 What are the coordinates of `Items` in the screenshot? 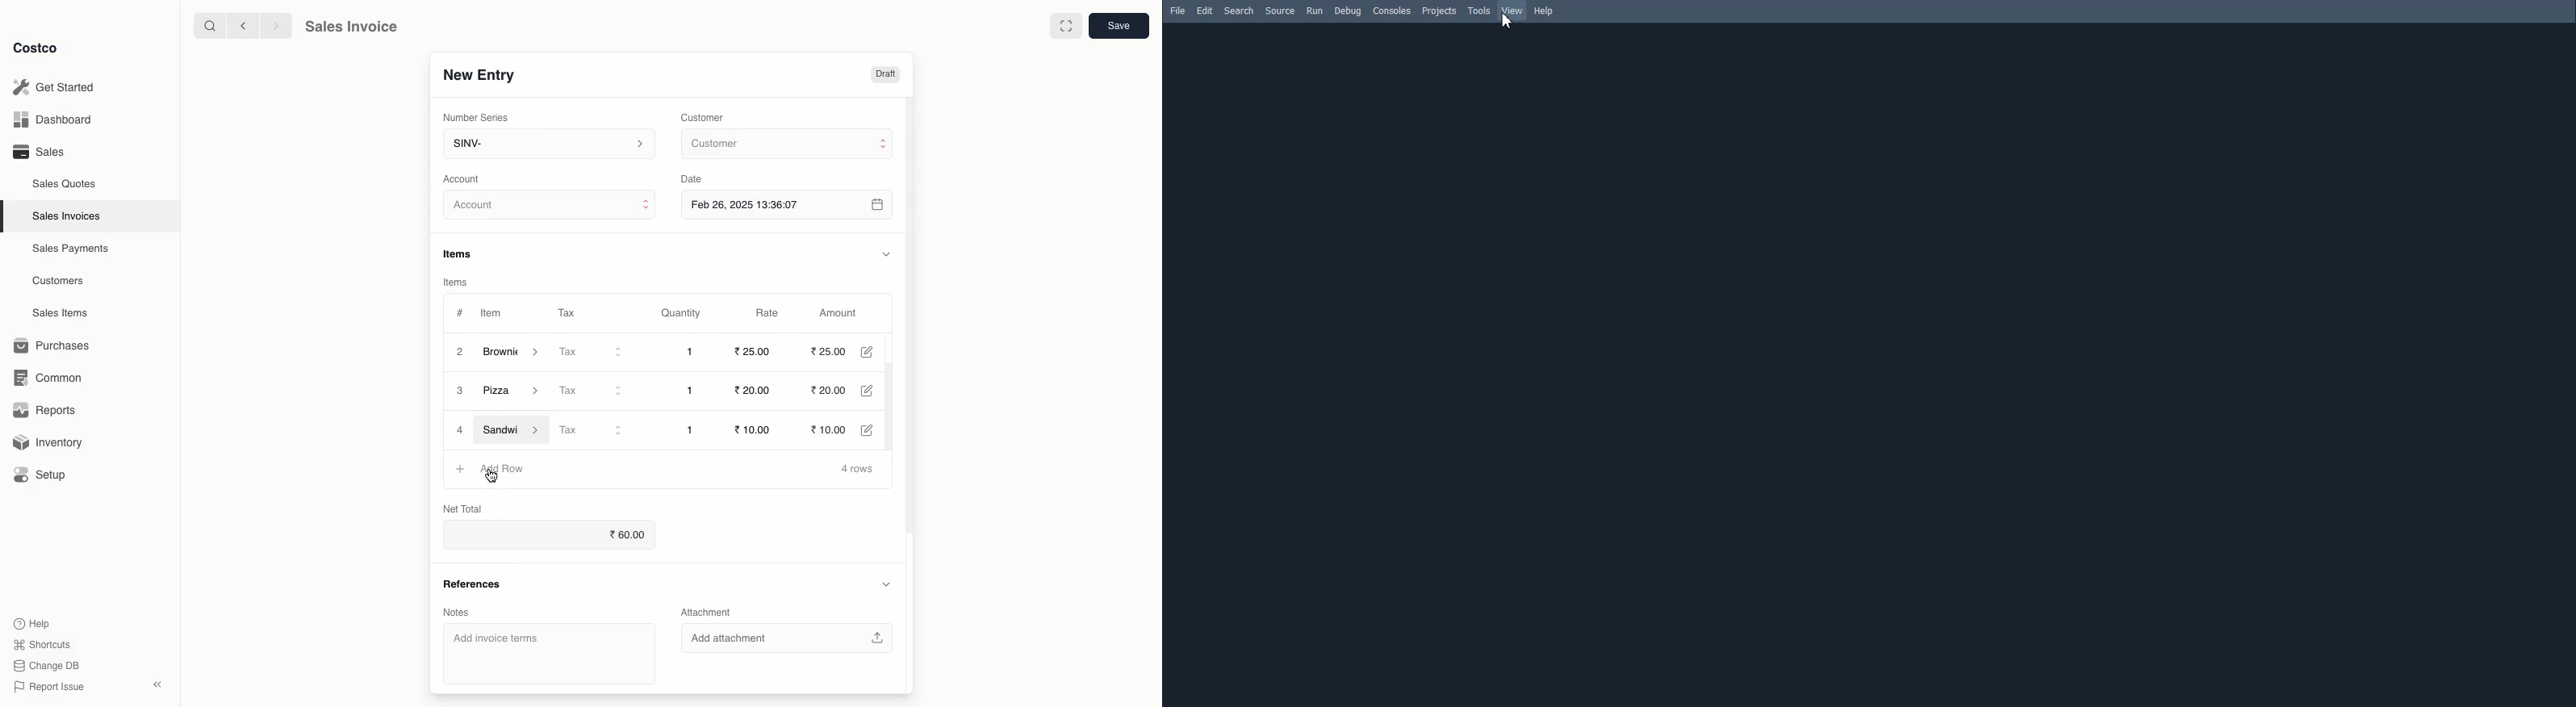 It's located at (463, 253).